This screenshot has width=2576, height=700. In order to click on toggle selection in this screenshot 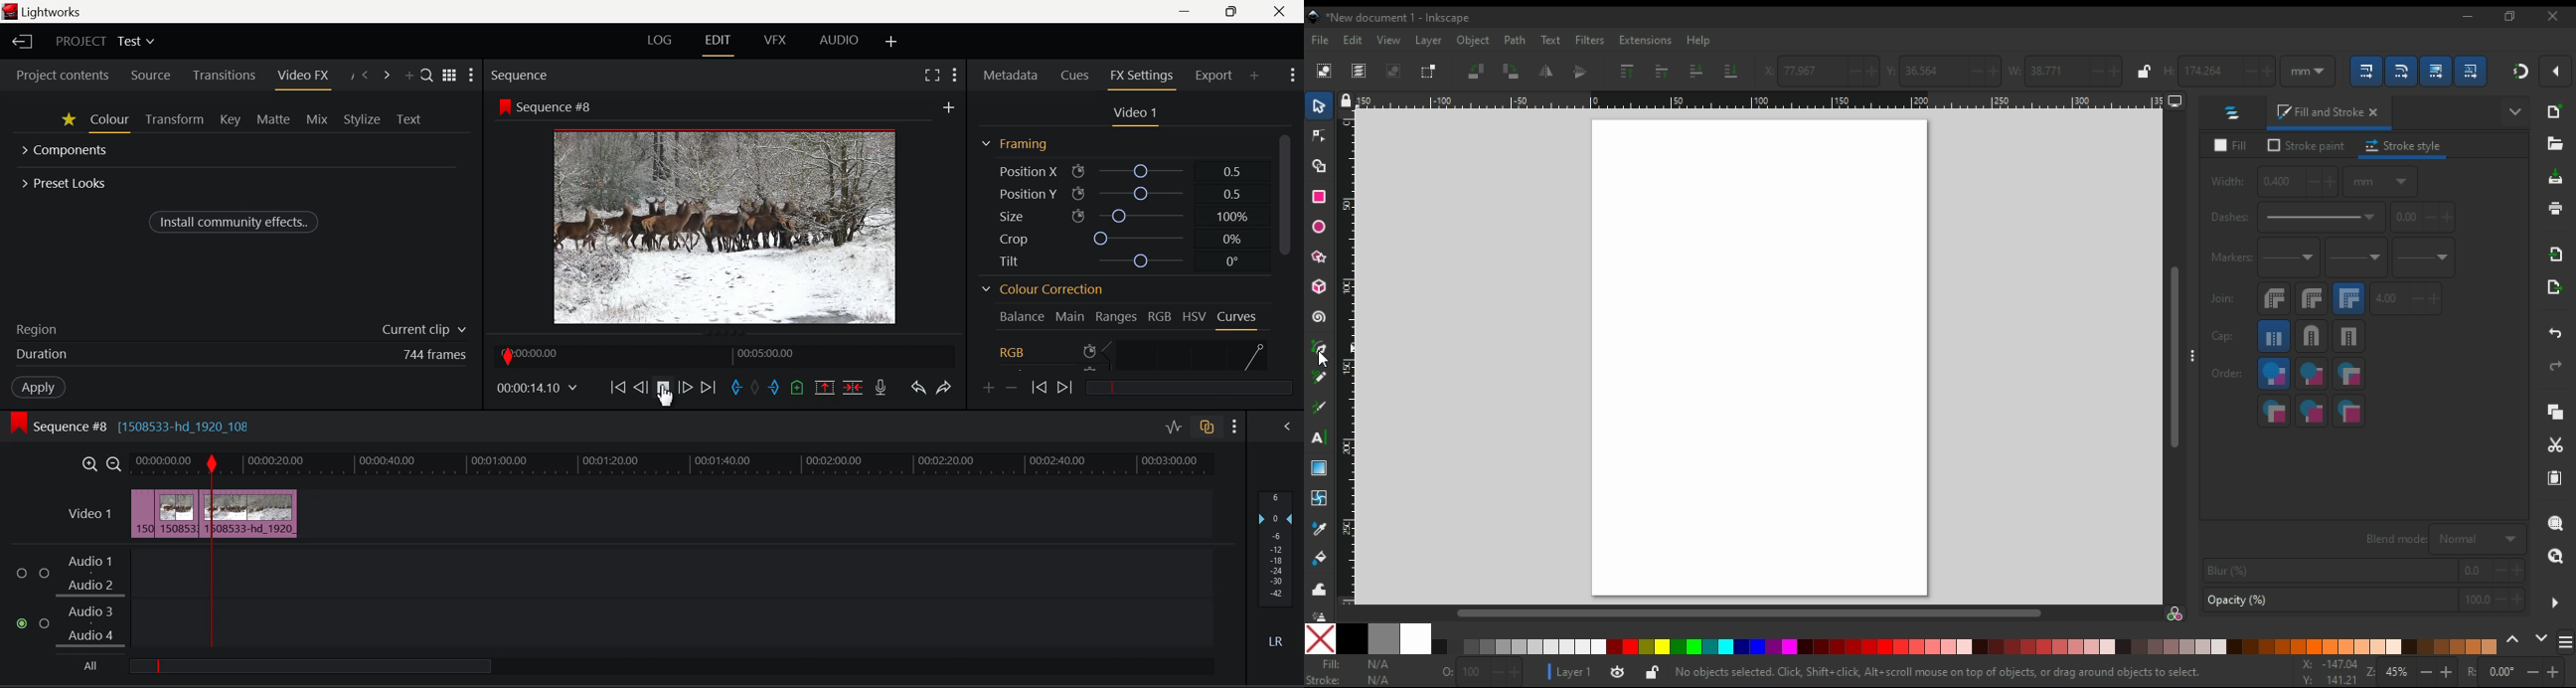, I will do `click(1428, 72)`.